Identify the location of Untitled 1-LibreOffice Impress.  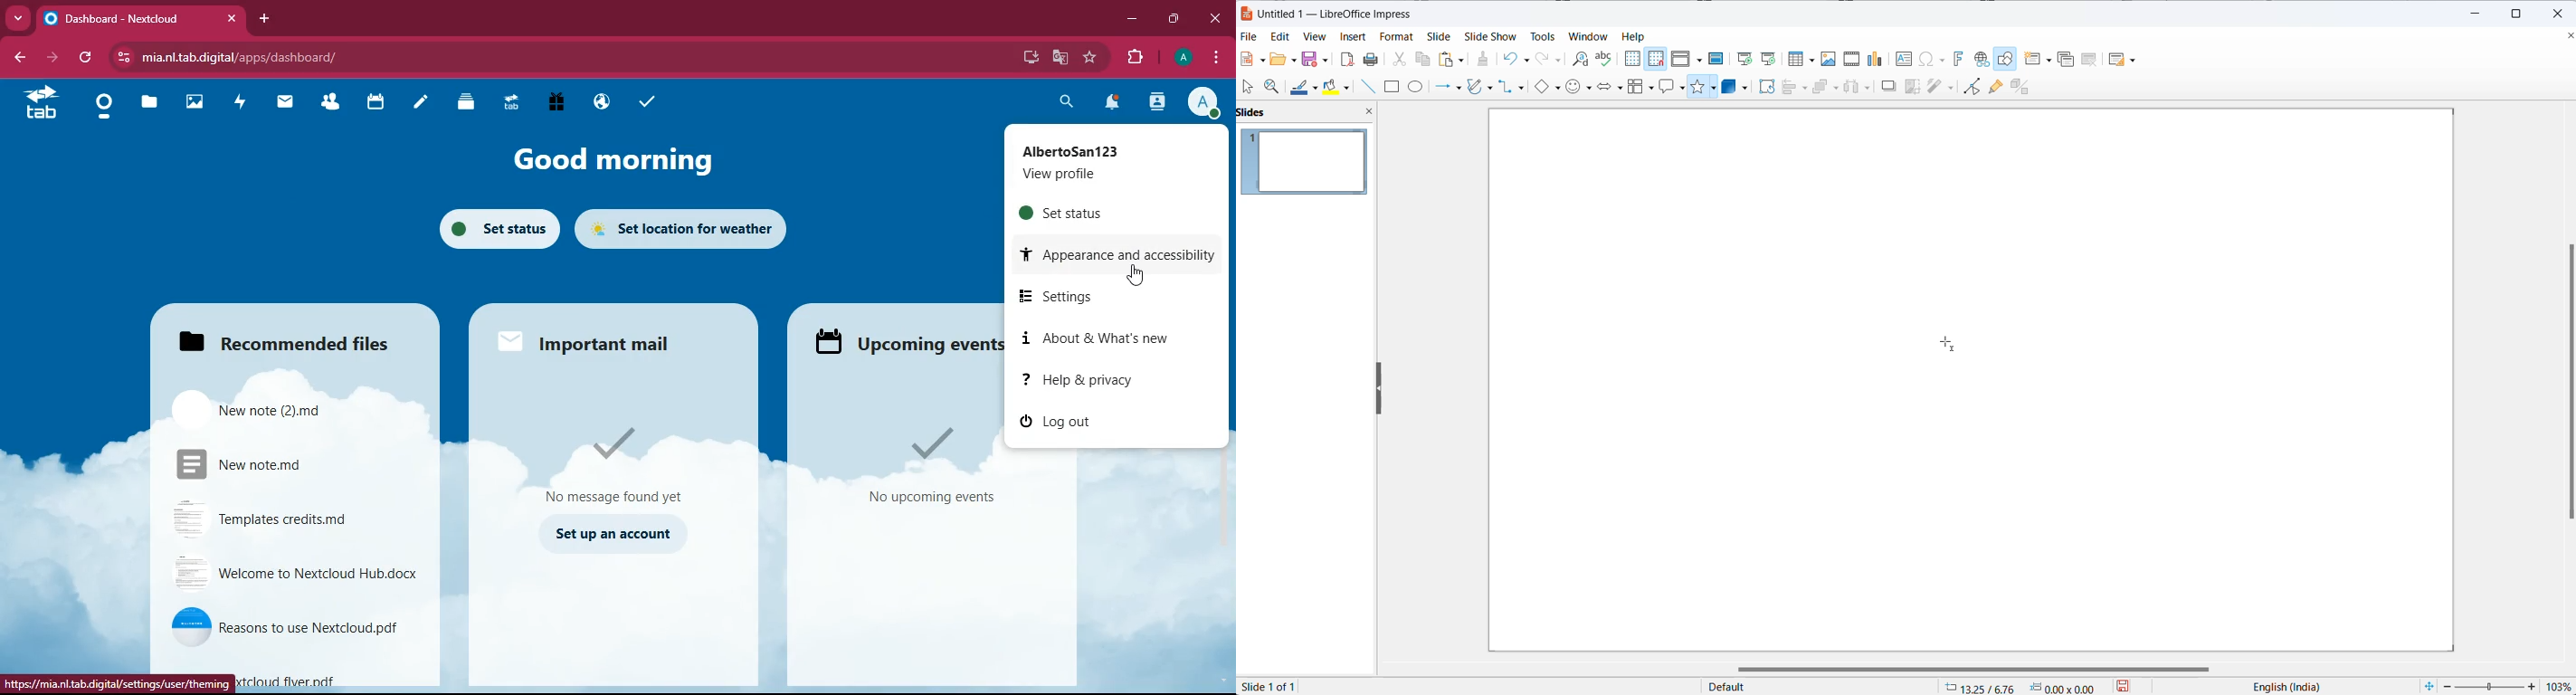
(1346, 12).